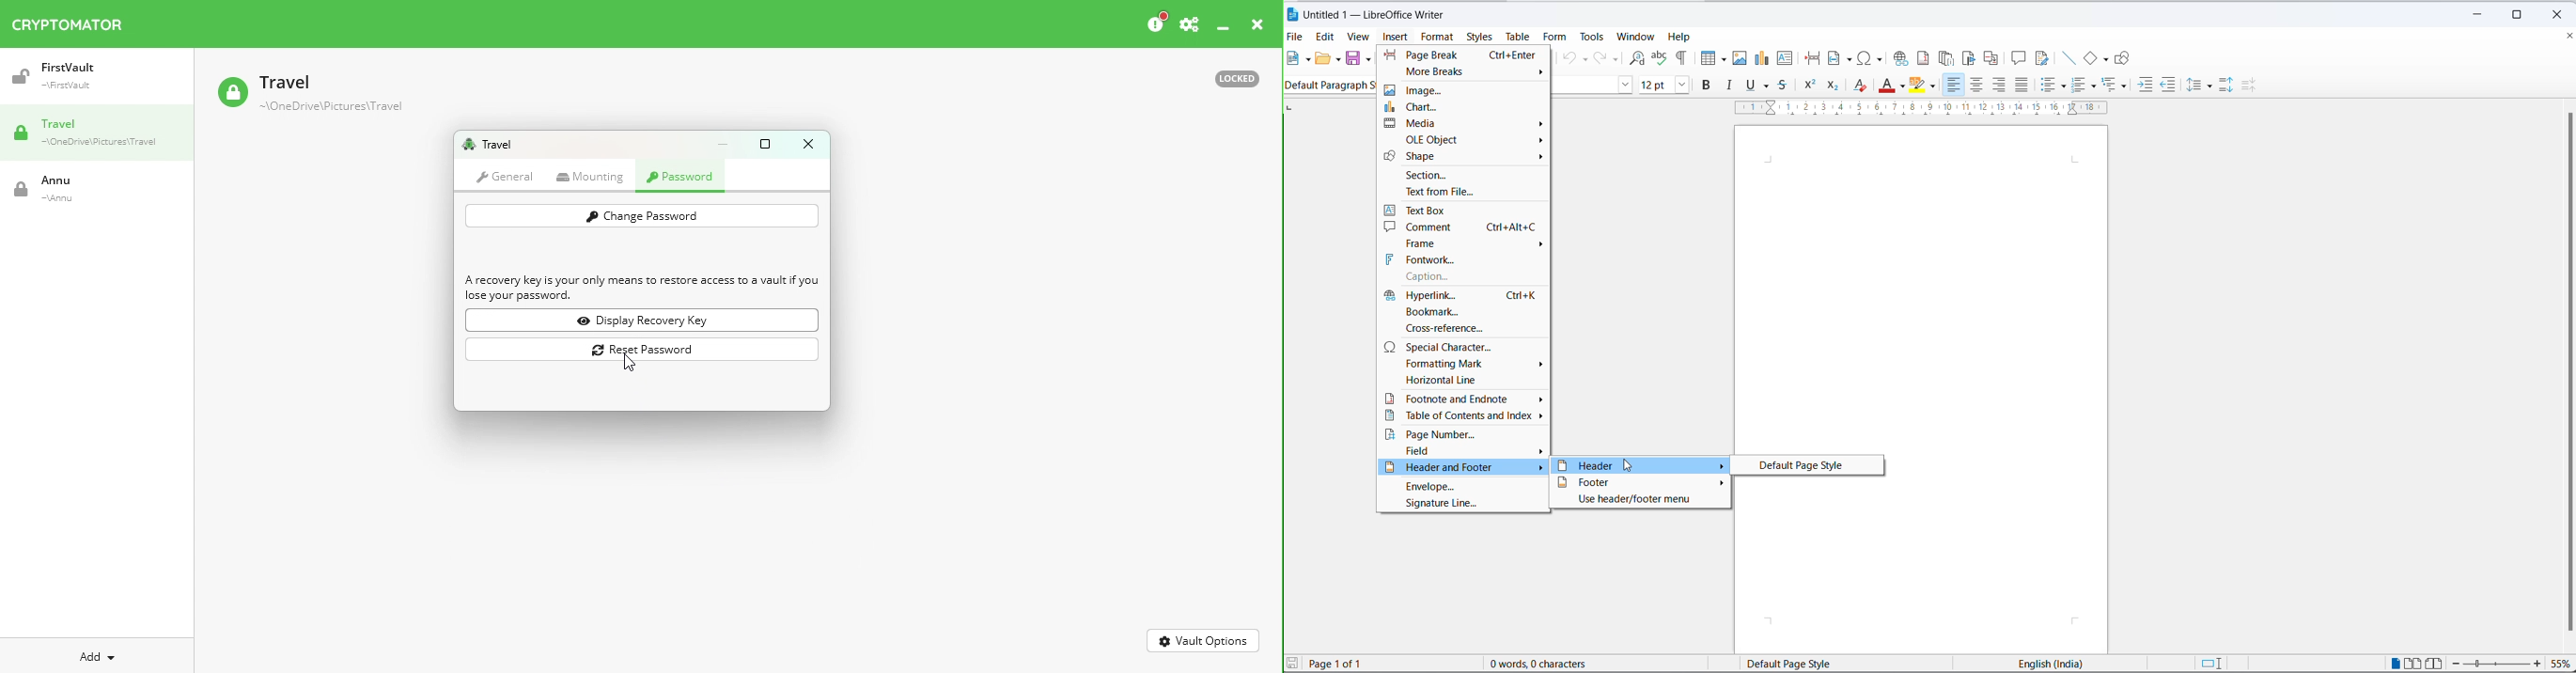 This screenshot has width=2576, height=700. I want to click on new file, so click(1292, 59).